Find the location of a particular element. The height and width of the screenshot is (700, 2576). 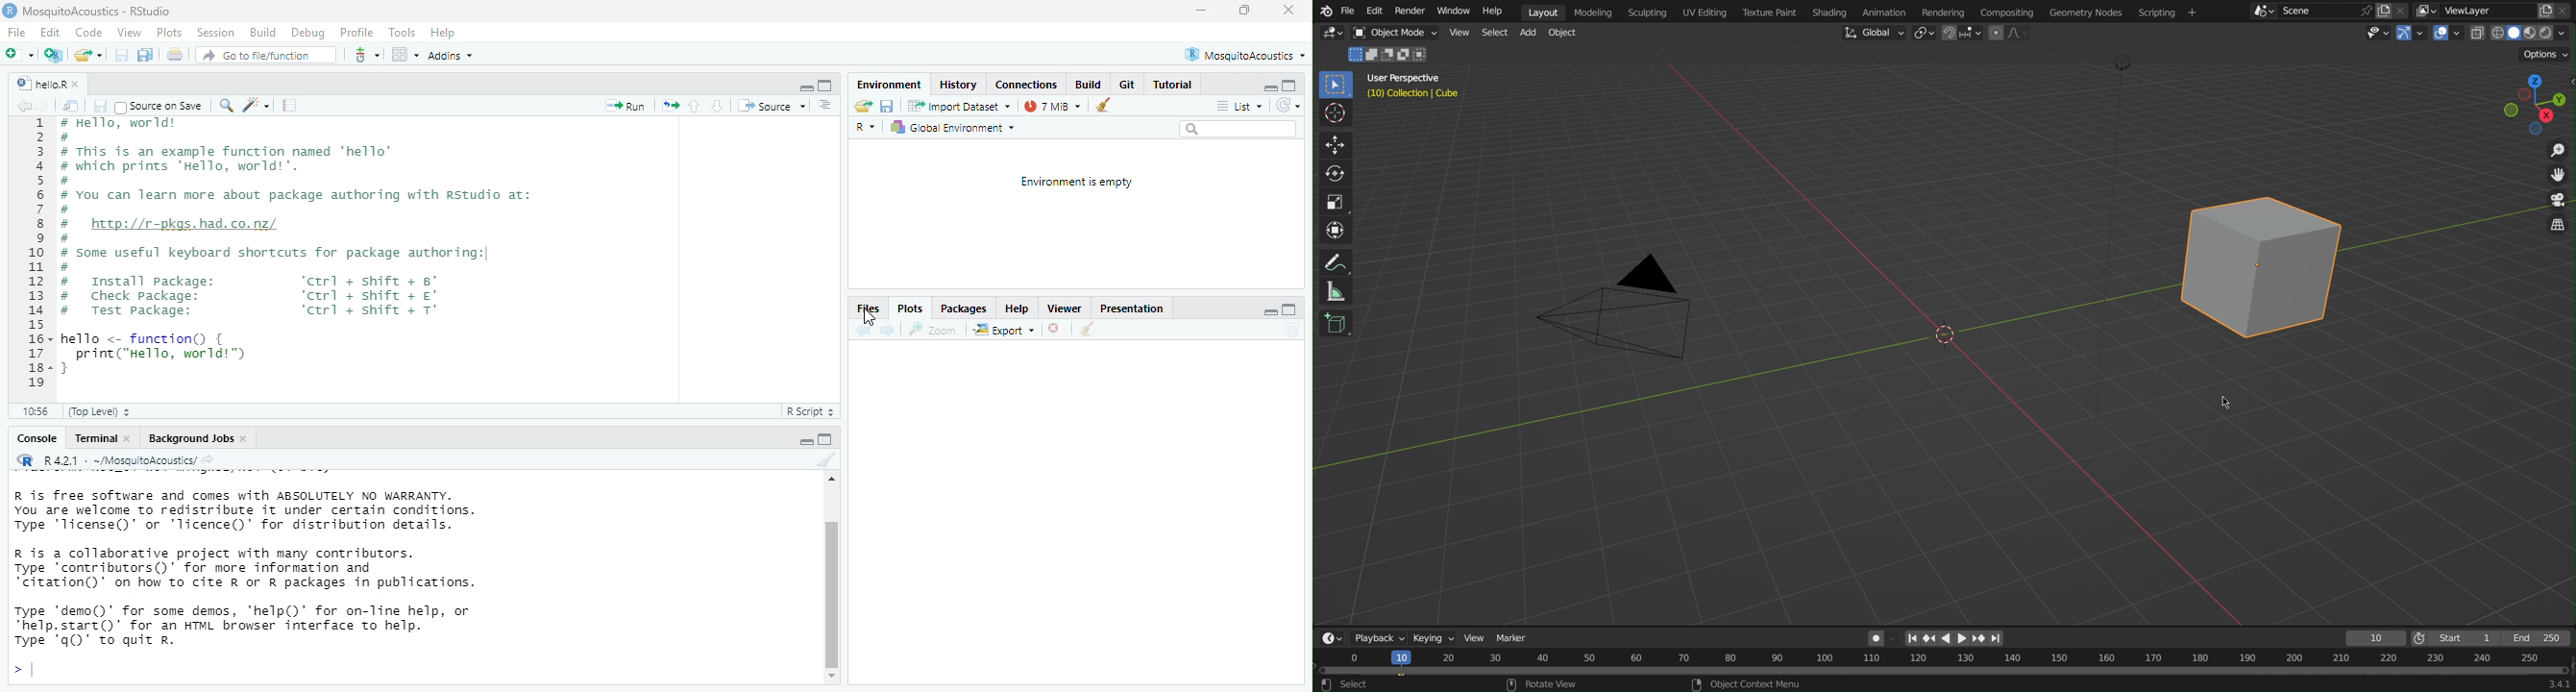

’ find /replace is located at coordinates (228, 107).